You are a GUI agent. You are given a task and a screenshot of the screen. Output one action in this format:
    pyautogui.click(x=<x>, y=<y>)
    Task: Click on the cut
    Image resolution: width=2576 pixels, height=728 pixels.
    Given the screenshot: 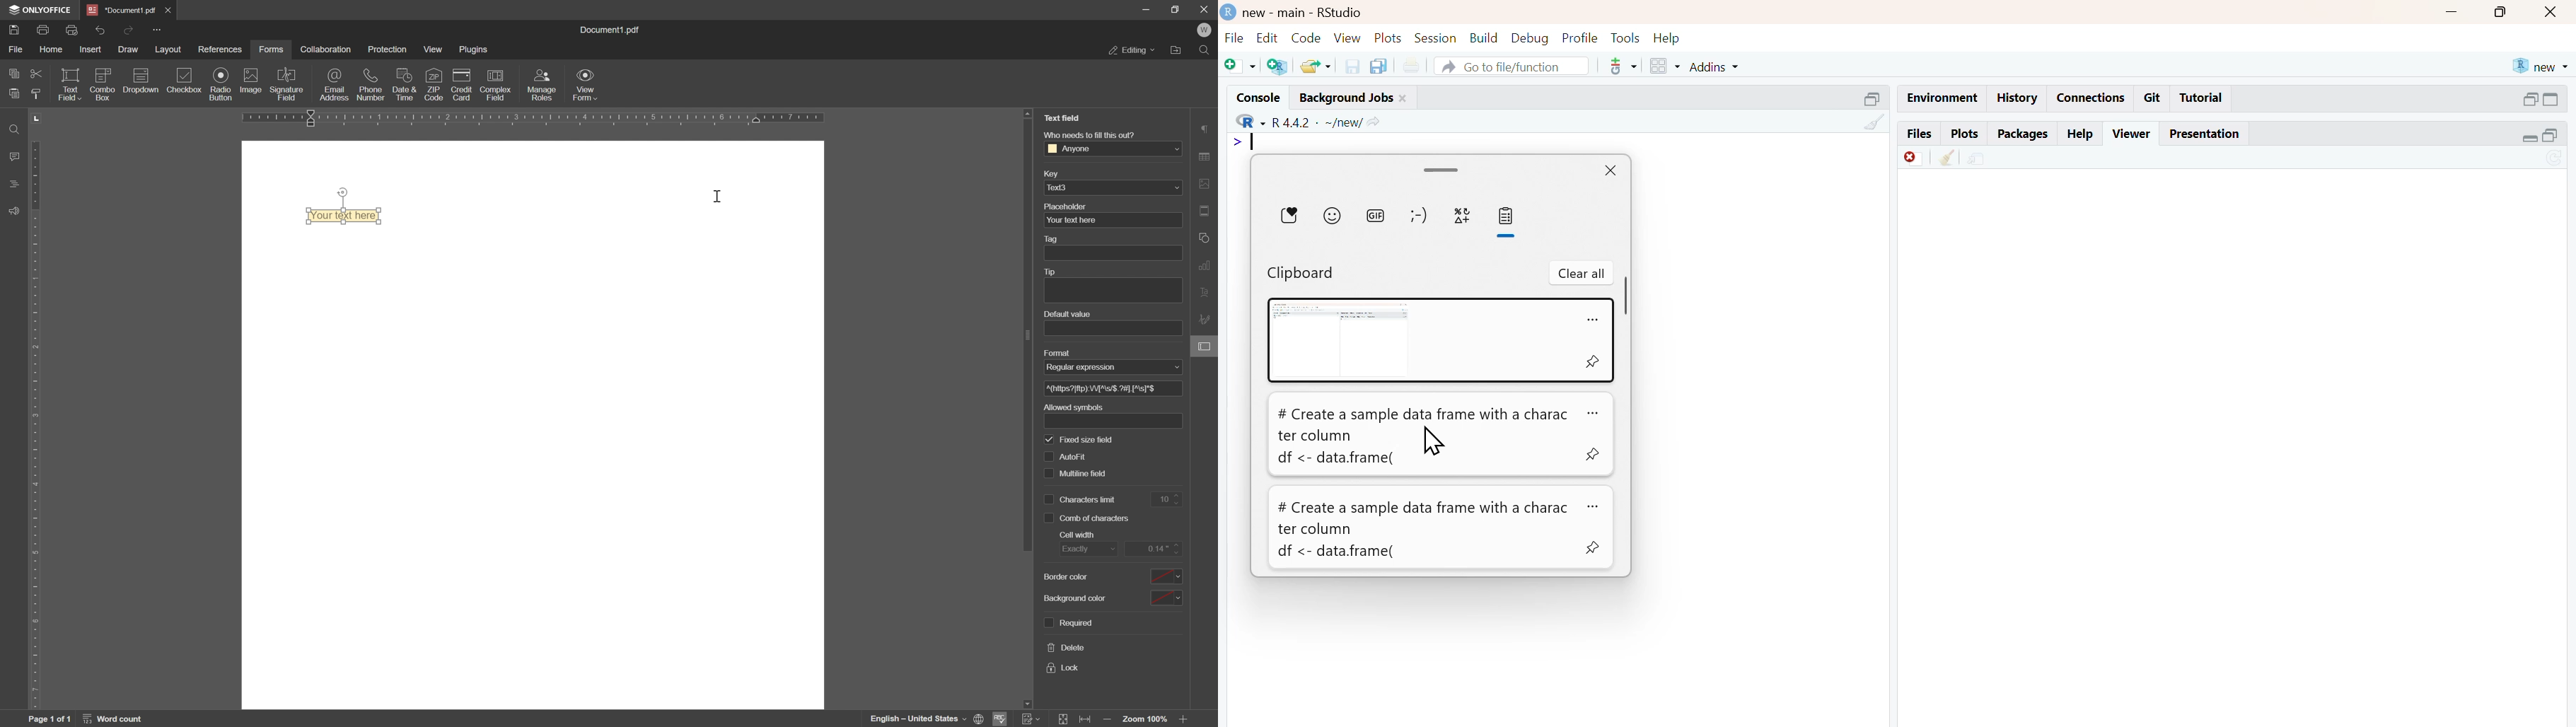 What is the action you would take?
    pyautogui.click(x=36, y=72)
    